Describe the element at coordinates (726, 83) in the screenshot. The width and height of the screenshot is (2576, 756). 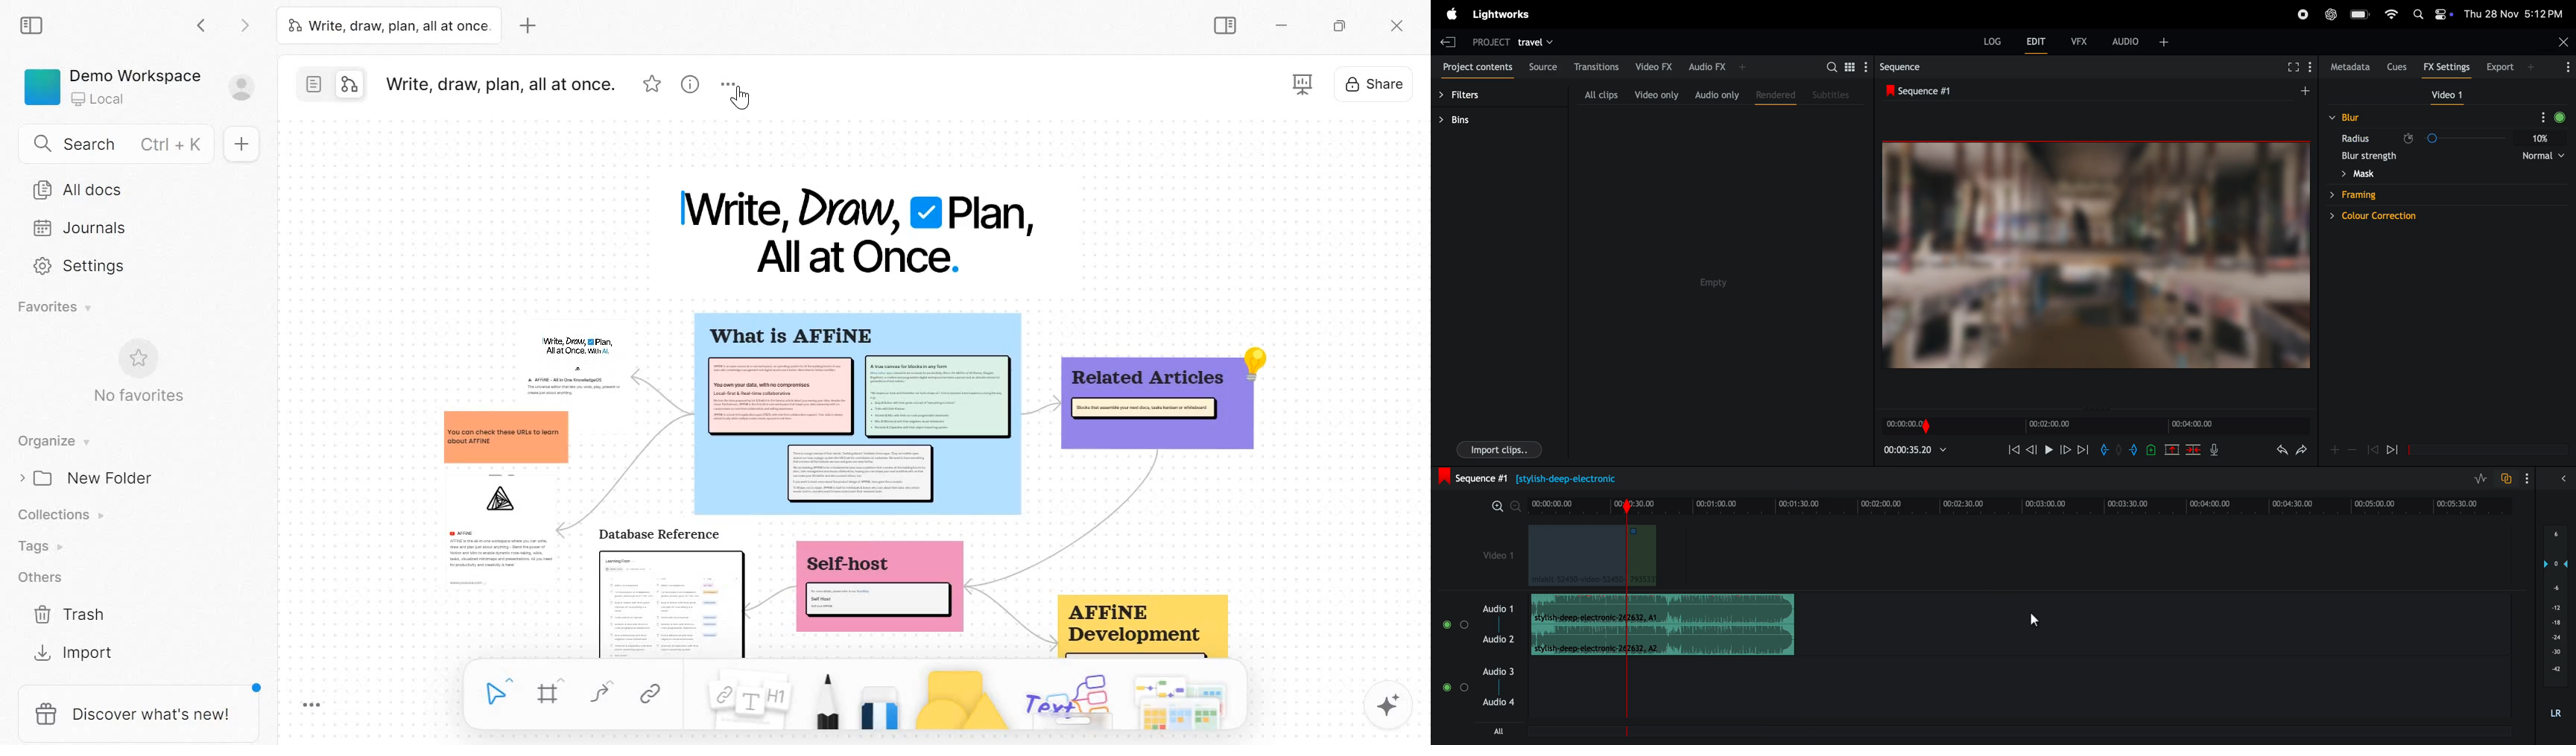
I see `More options` at that location.